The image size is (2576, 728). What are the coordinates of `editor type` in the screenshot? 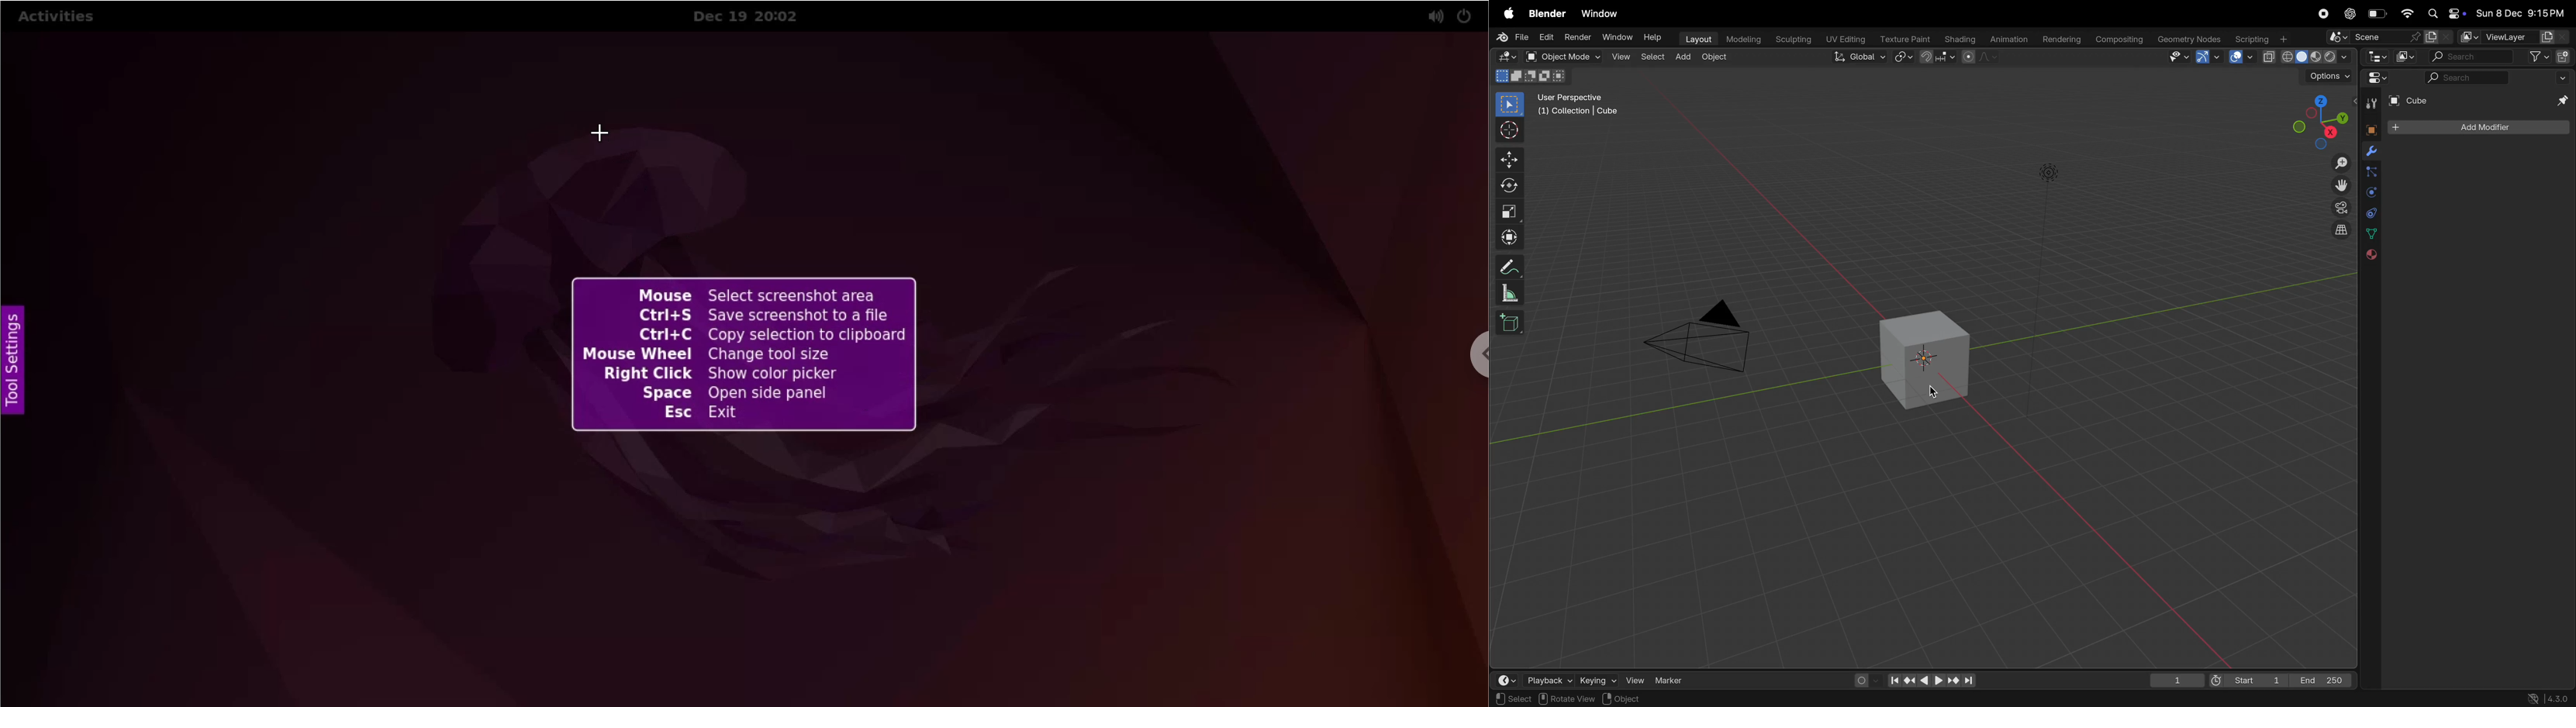 It's located at (2375, 57).